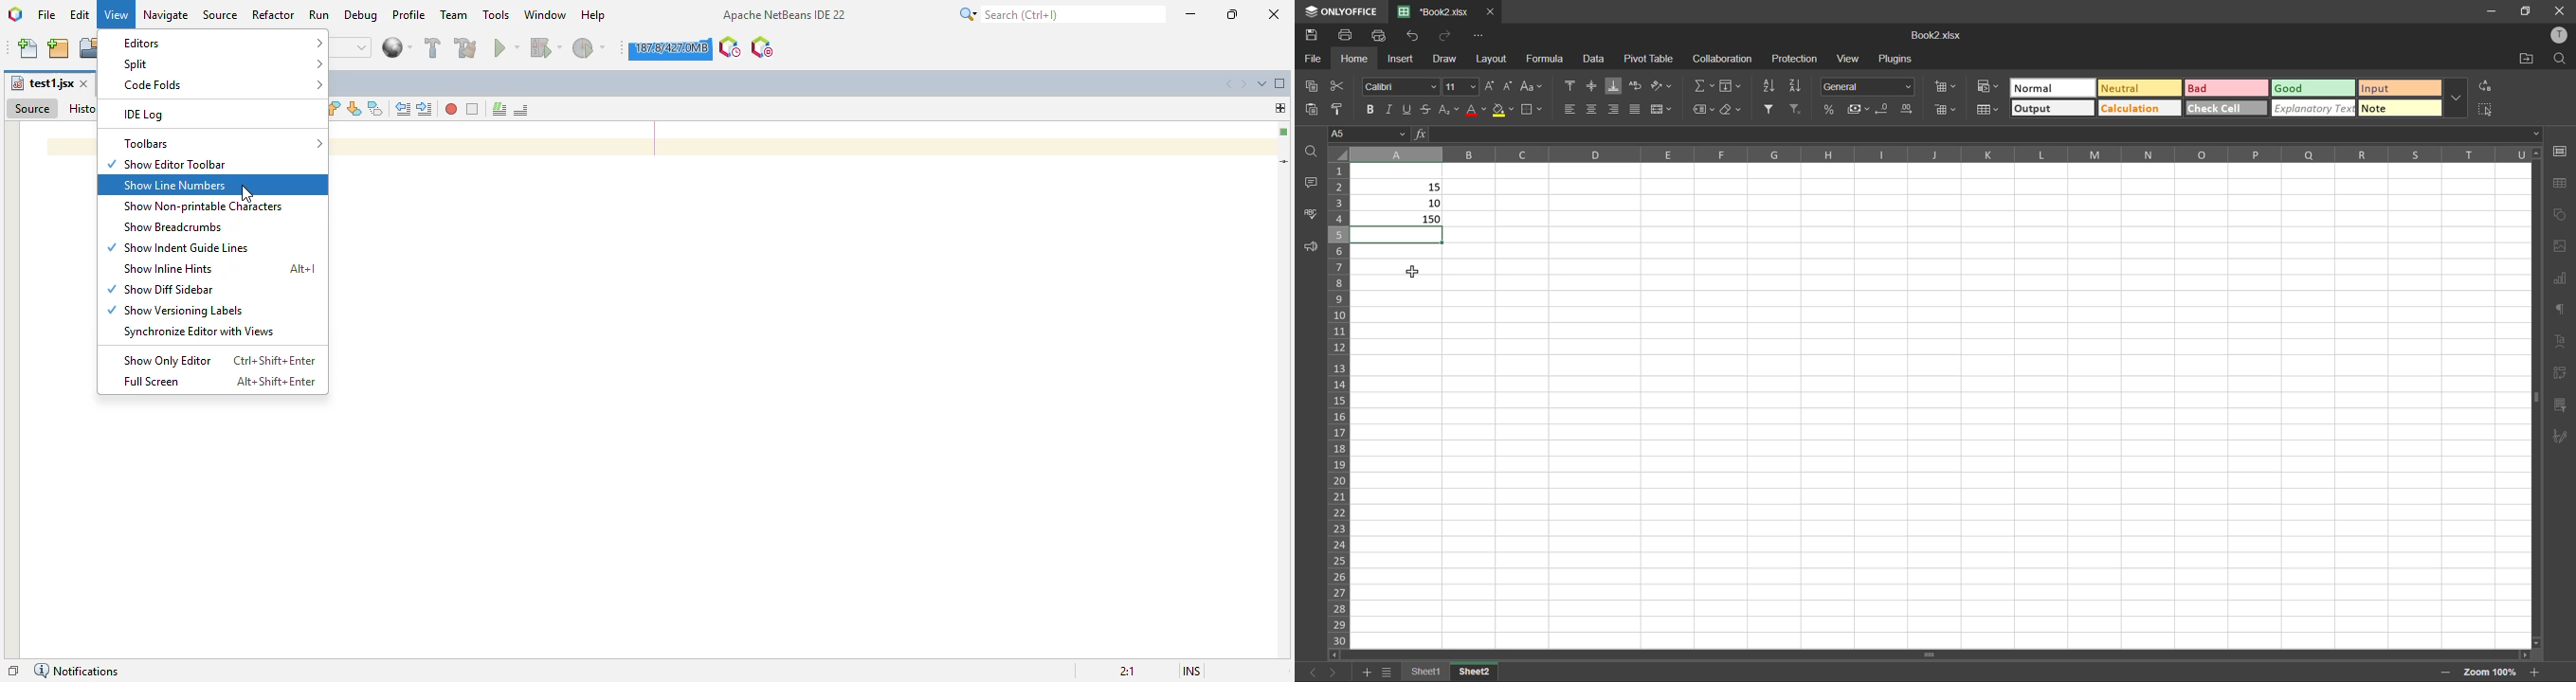 This screenshot has height=700, width=2576. Describe the element at coordinates (1436, 188) in the screenshot. I see `15` at that location.